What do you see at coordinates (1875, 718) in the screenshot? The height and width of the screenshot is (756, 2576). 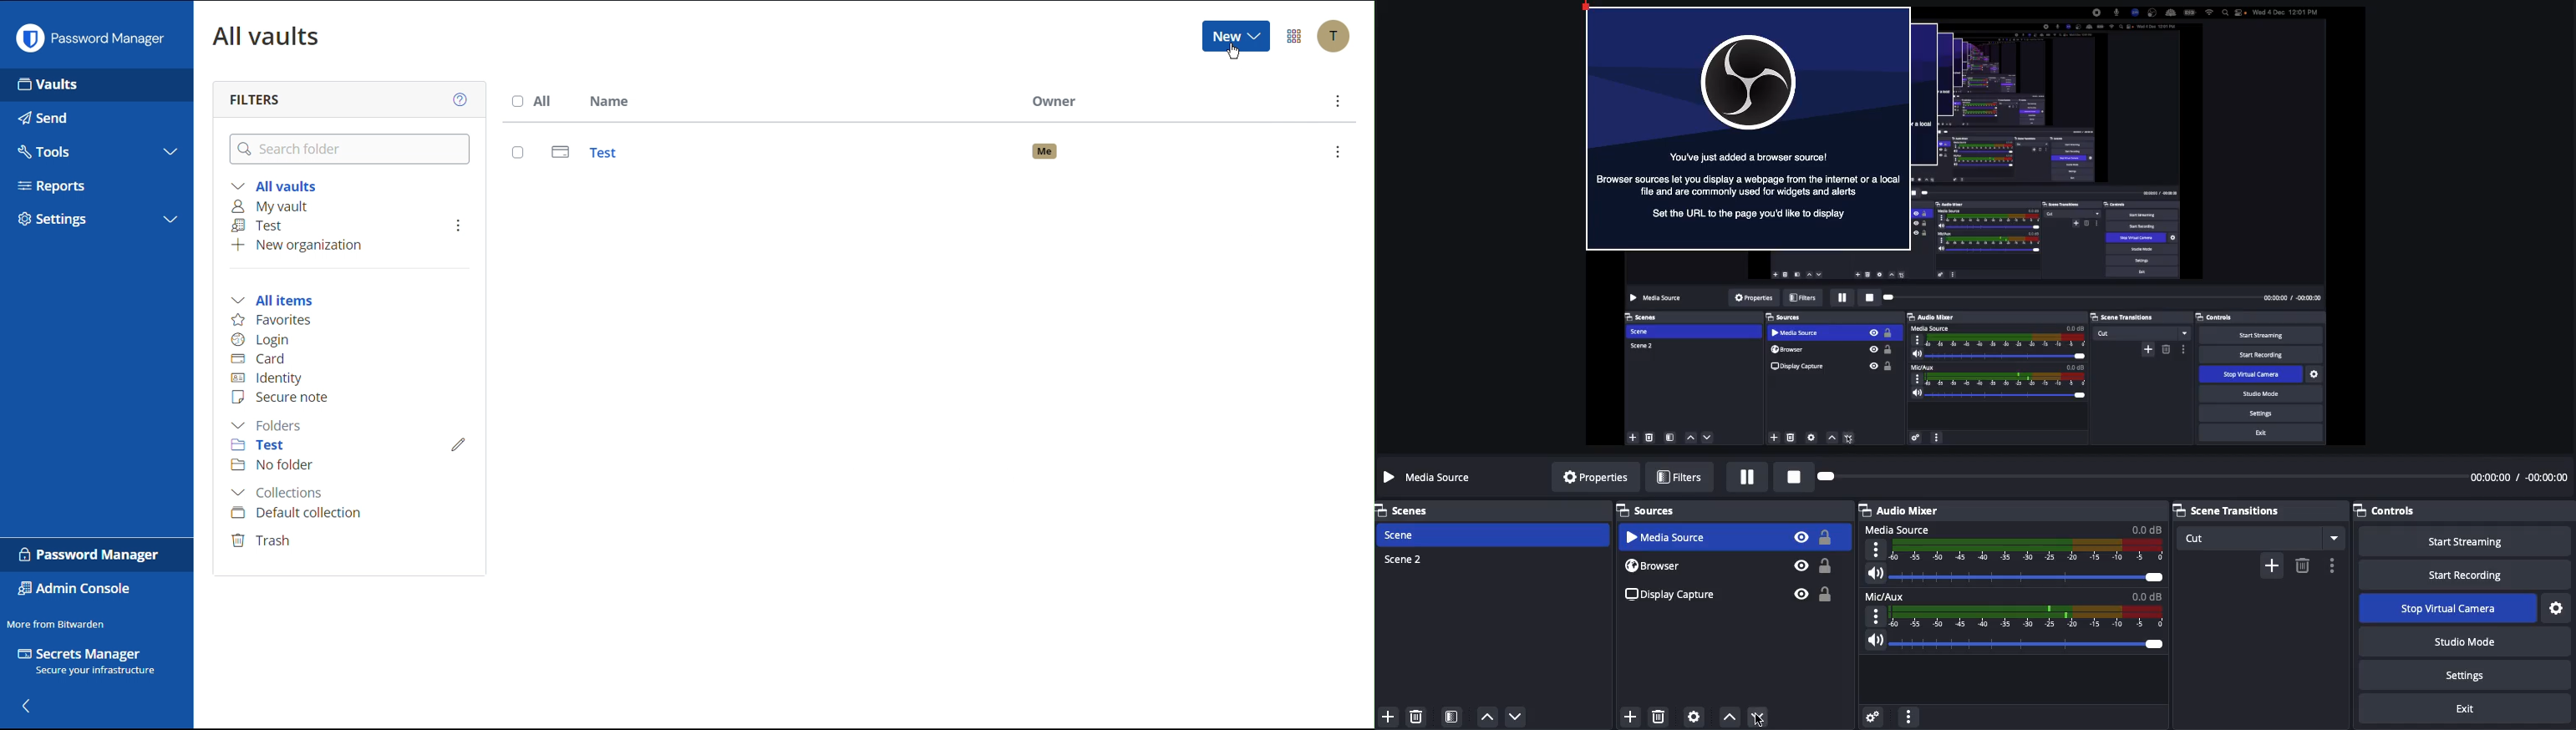 I see `Advanced audio preferences ` at bounding box center [1875, 718].